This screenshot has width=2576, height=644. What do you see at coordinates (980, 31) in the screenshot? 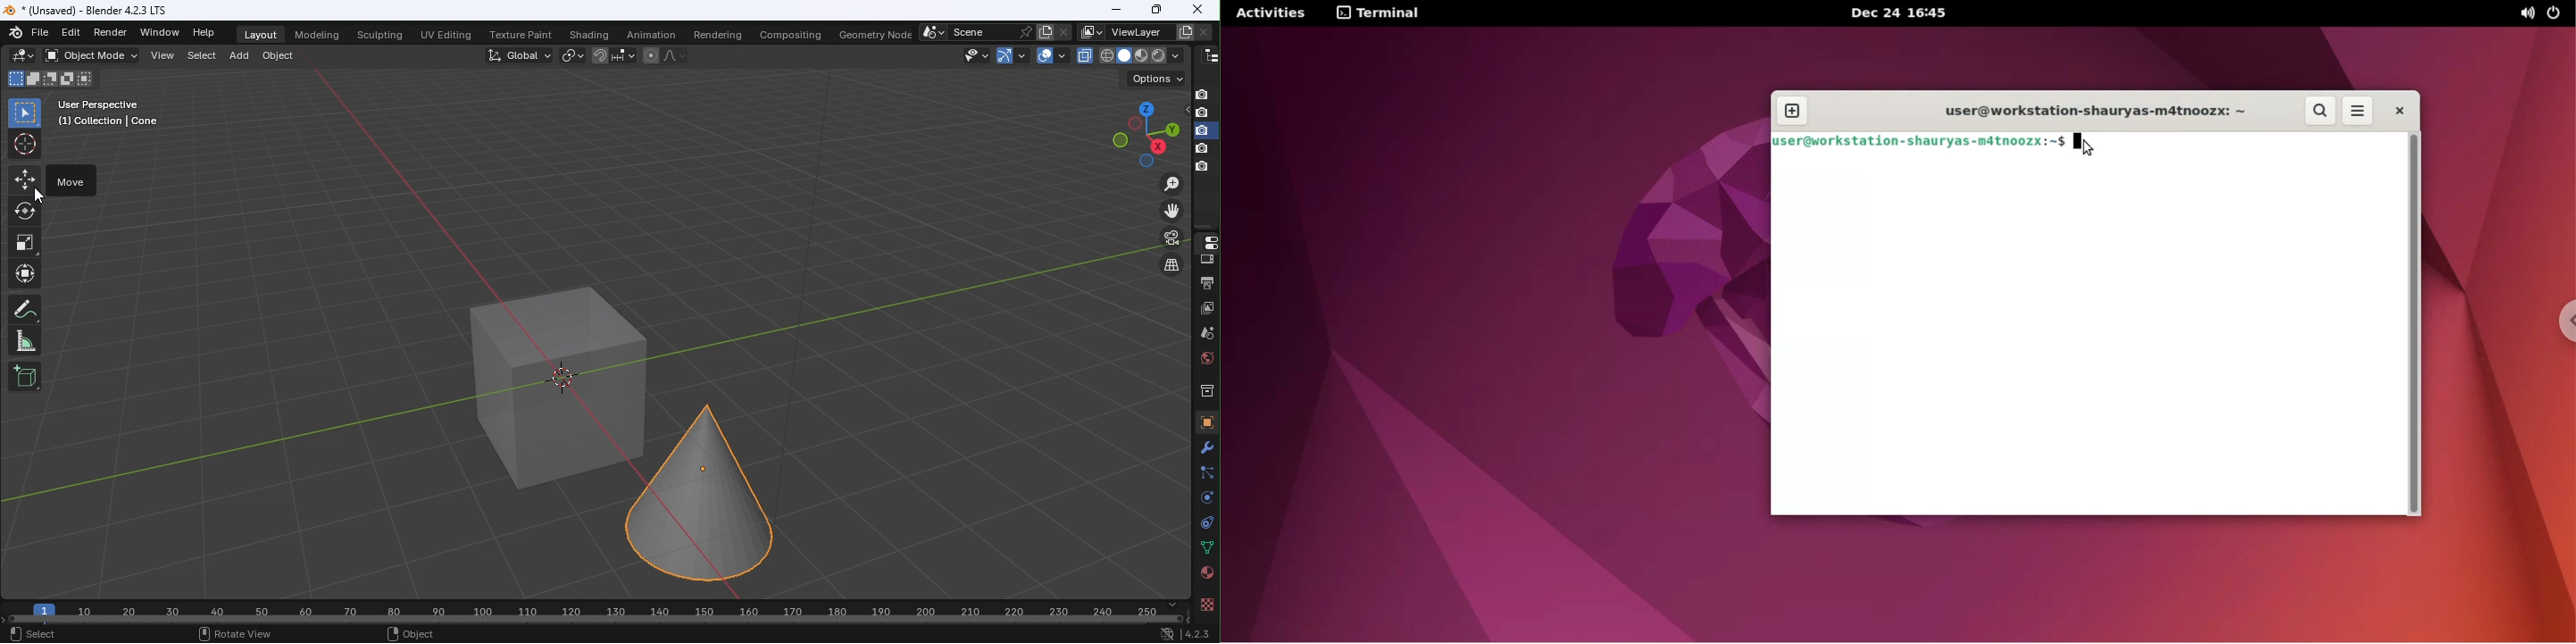
I see `Name` at bounding box center [980, 31].